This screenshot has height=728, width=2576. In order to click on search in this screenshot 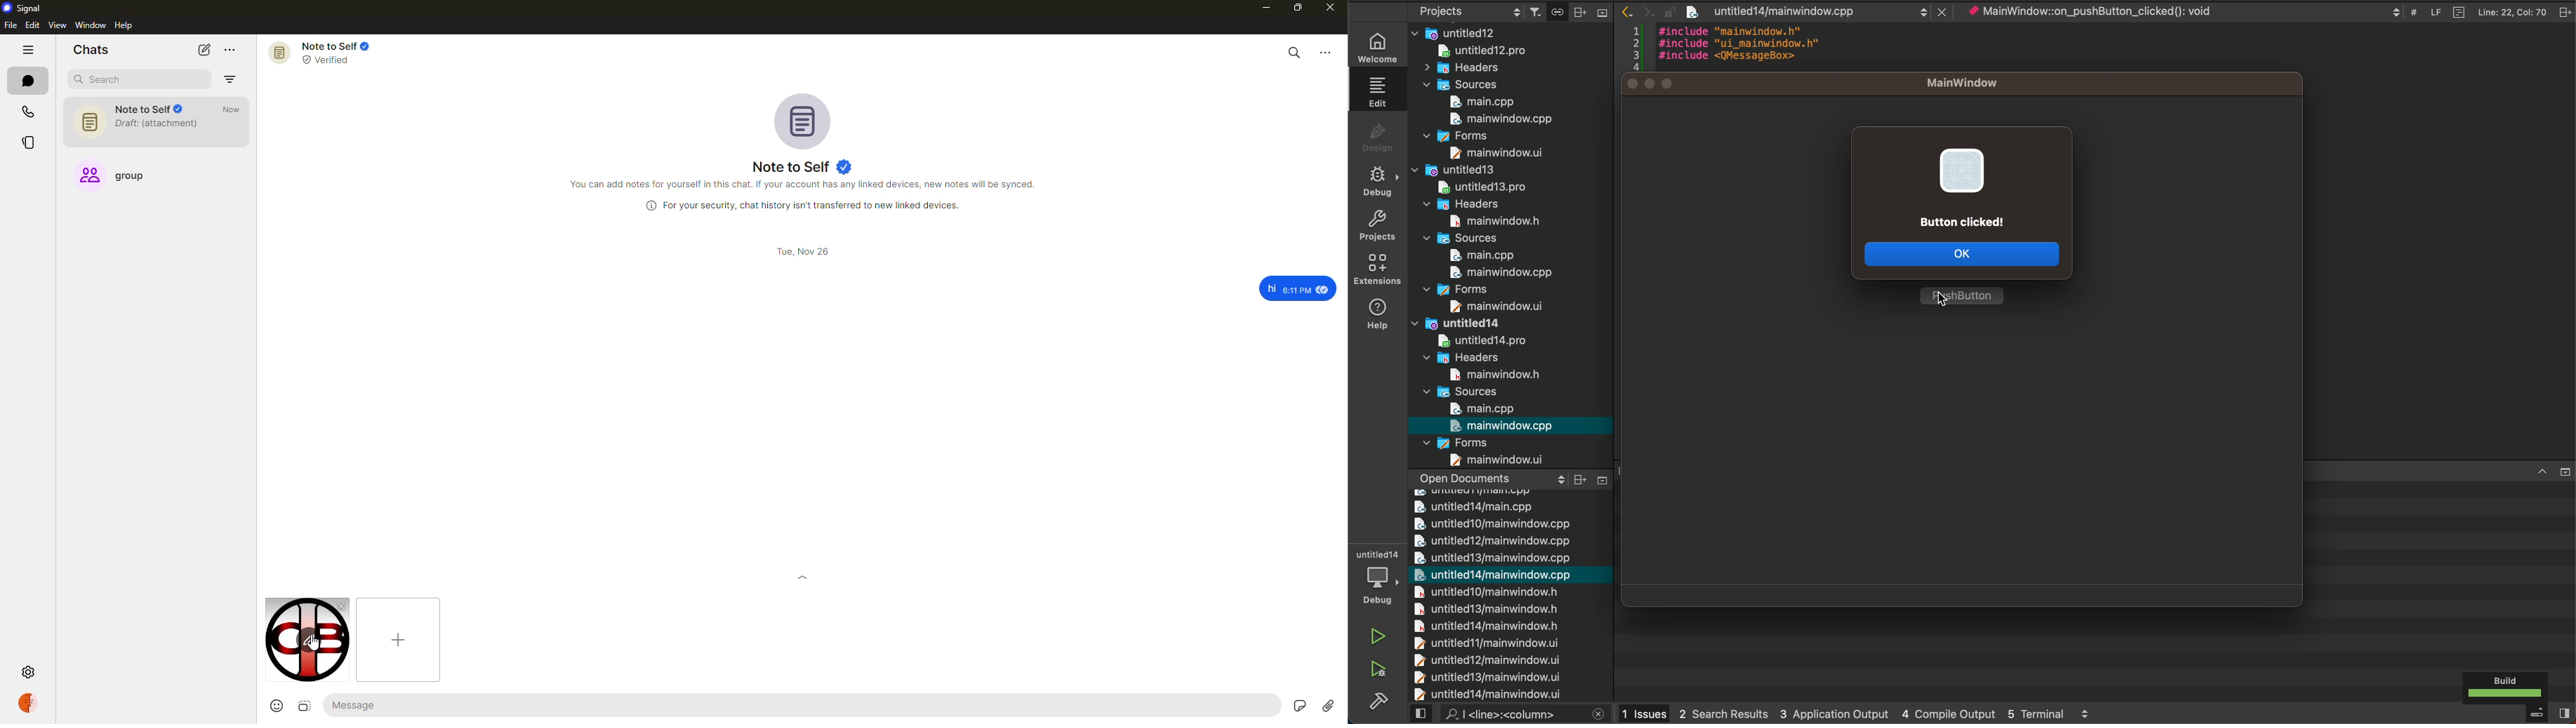, I will do `click(114, 80)`.